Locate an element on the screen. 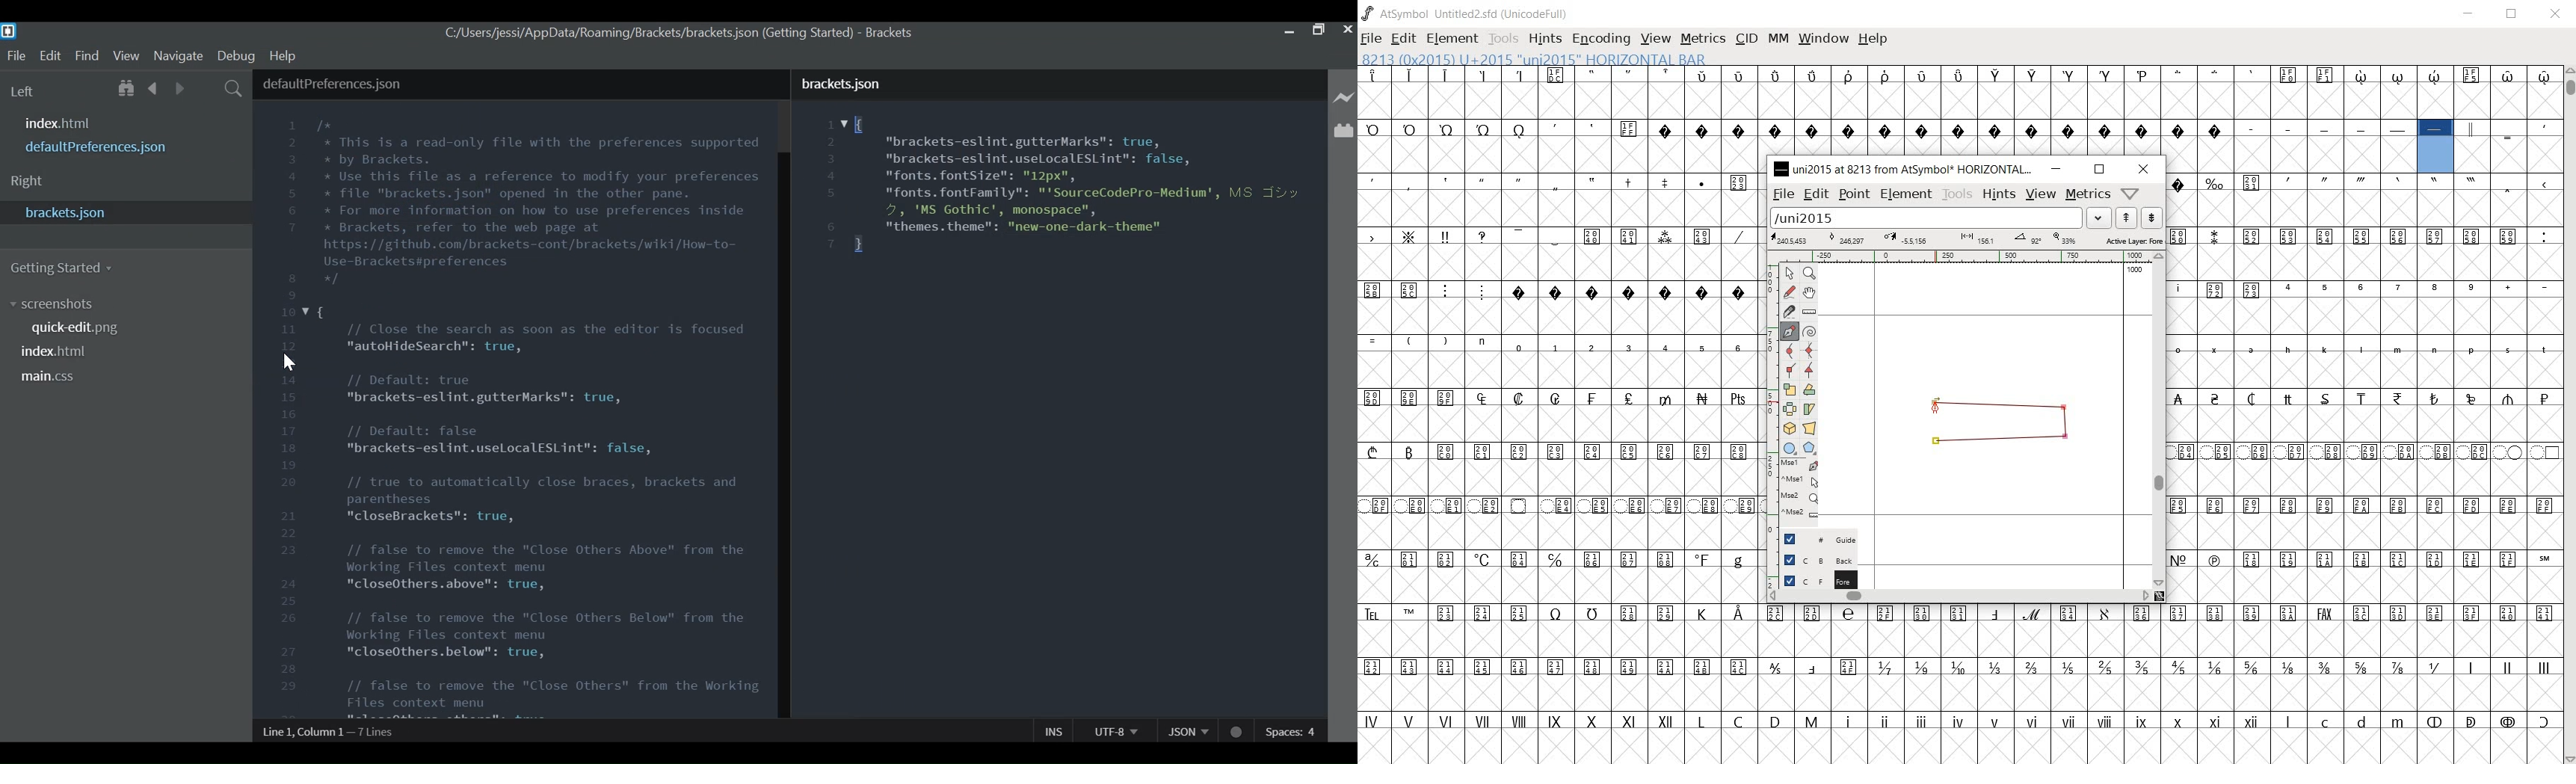  defaultPreferences.json   is located at coordinates (519, 84).